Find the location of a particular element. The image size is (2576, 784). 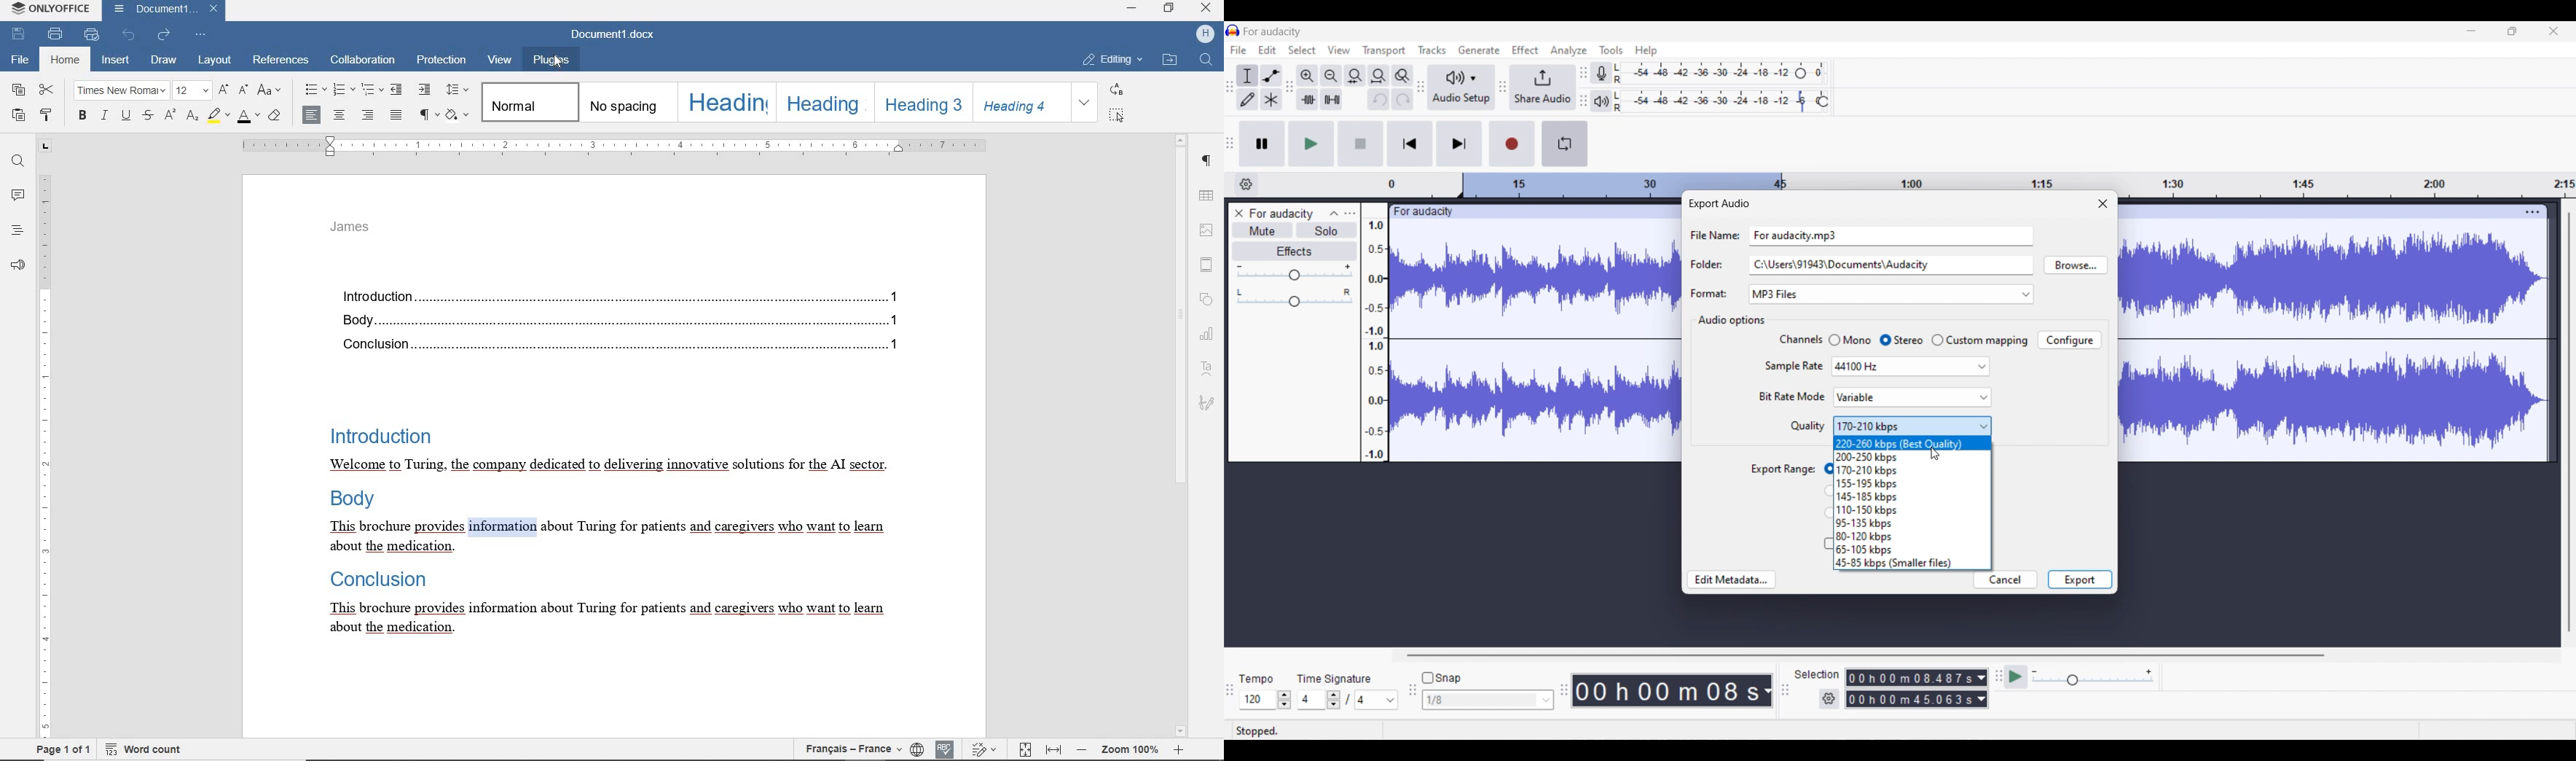

HIGHLIGHT COLOR is located at coordinates (220, 115).